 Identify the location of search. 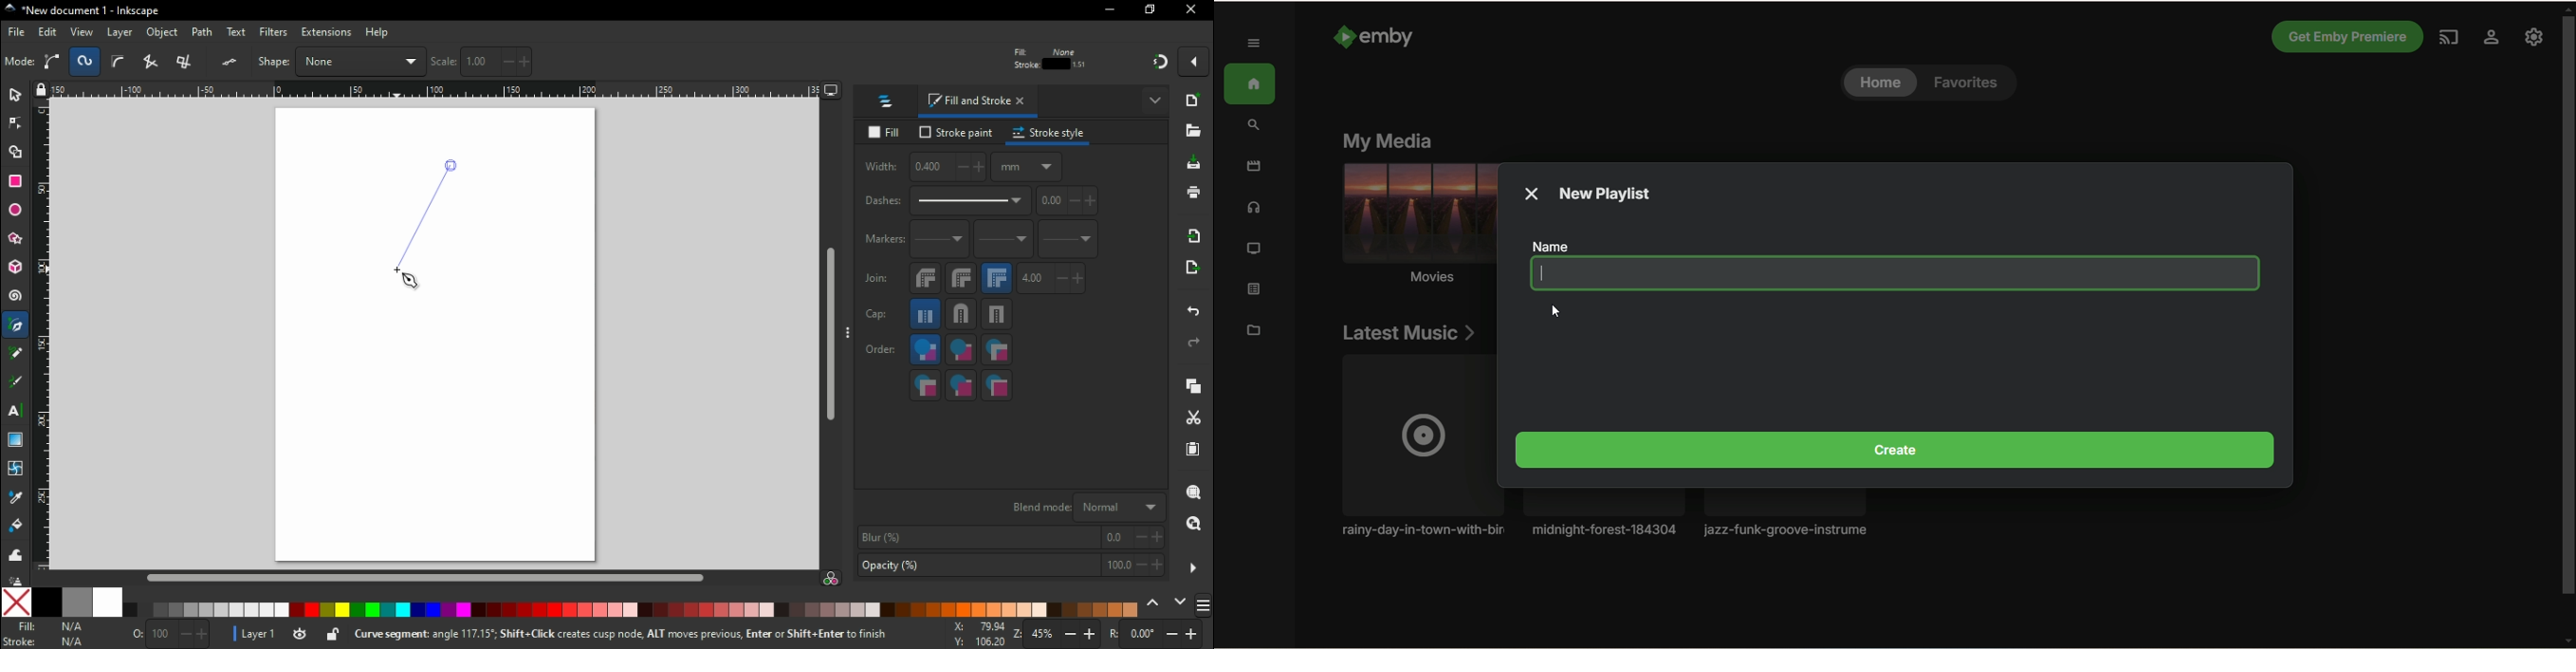
(1256, 126).